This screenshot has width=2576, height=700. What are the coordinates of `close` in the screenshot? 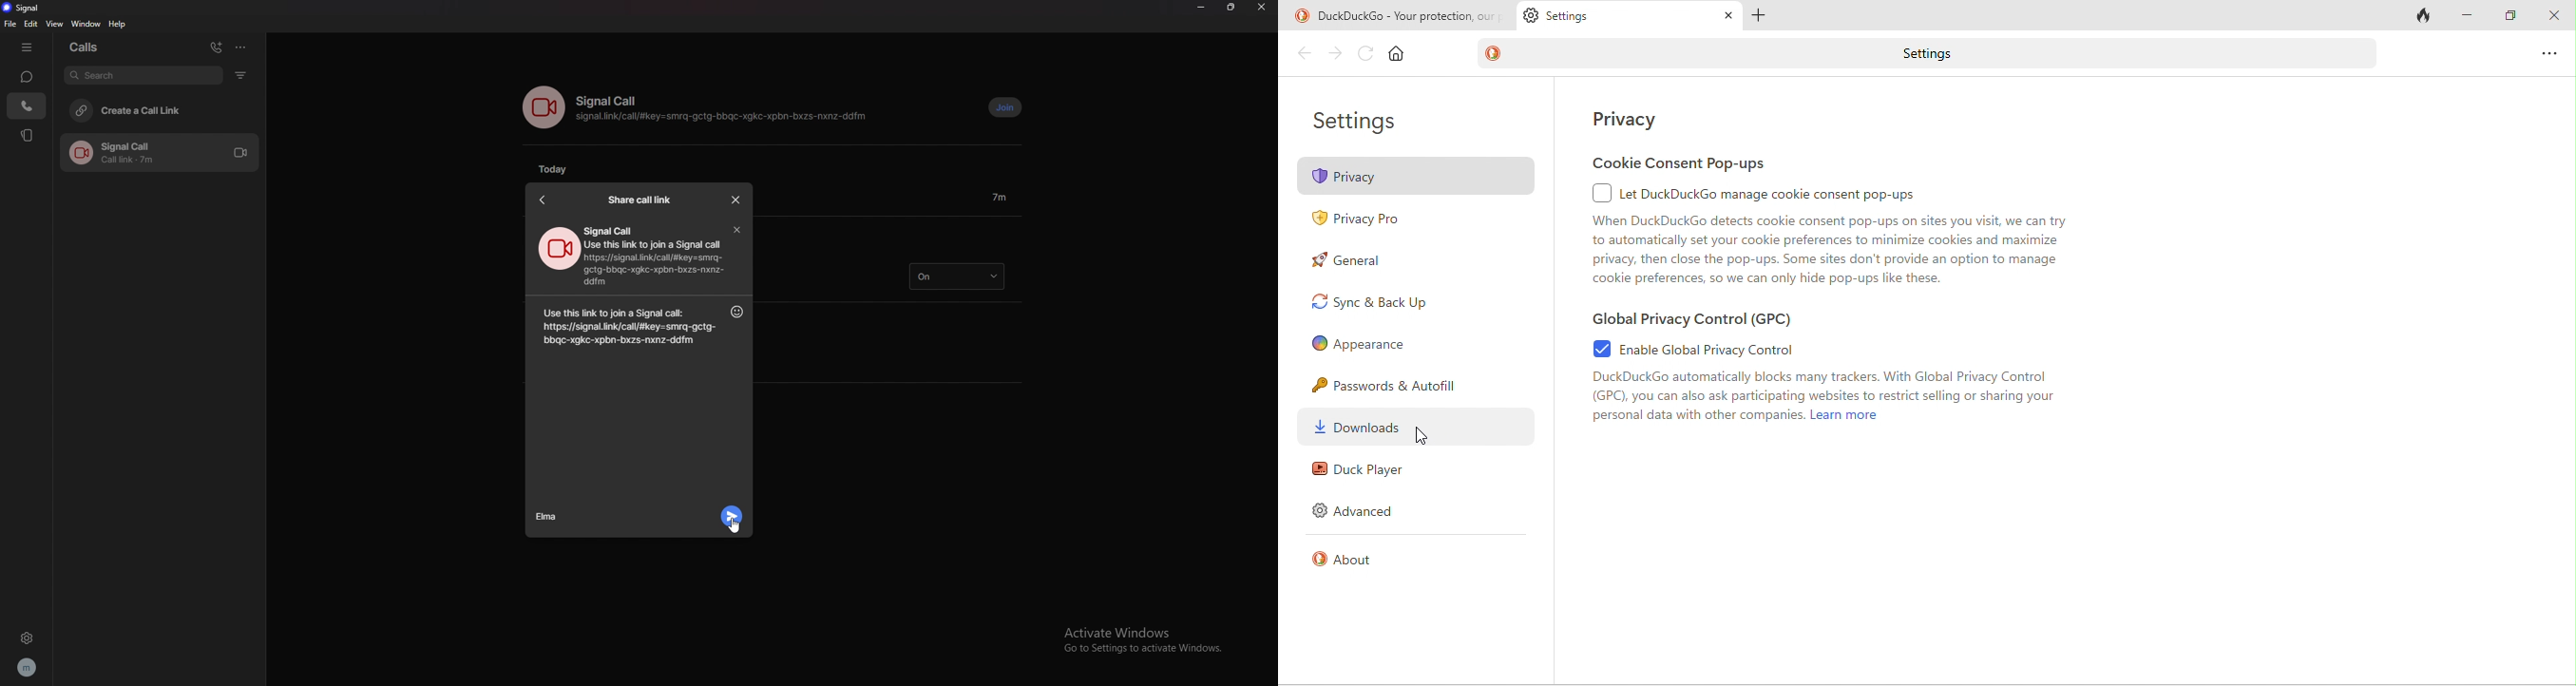 It's located at (2552, 15).